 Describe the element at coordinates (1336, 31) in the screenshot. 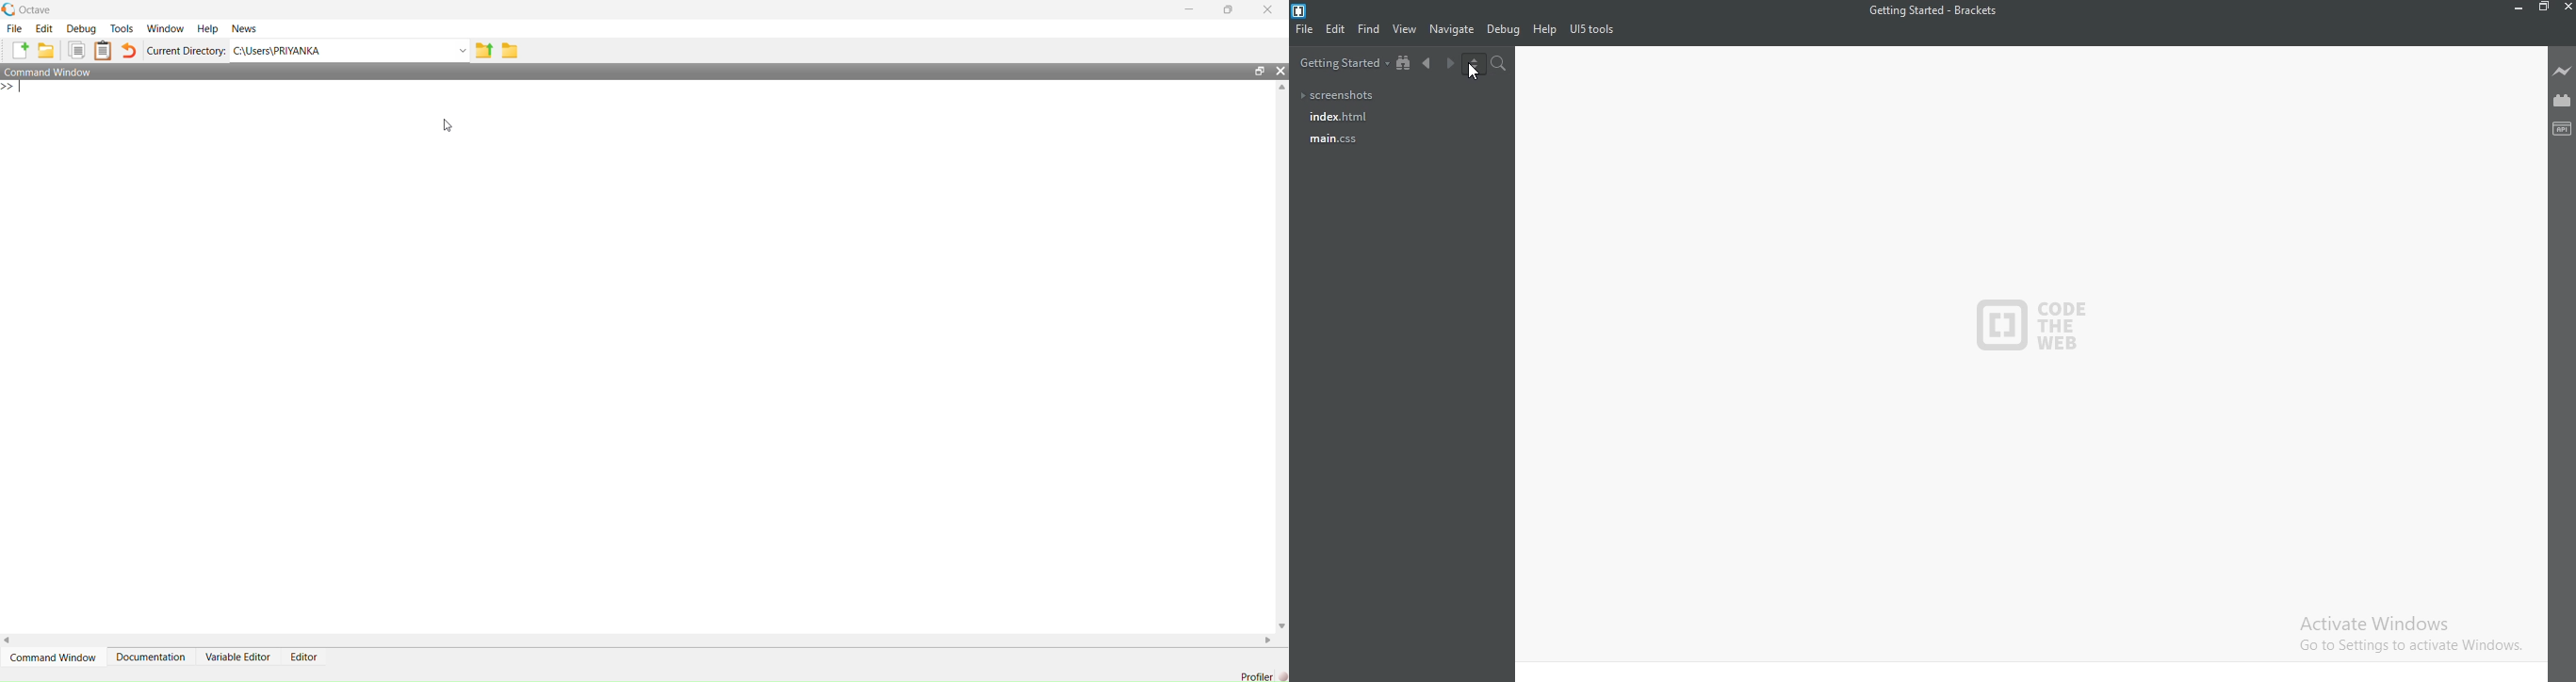

I see `Edit` at that location.